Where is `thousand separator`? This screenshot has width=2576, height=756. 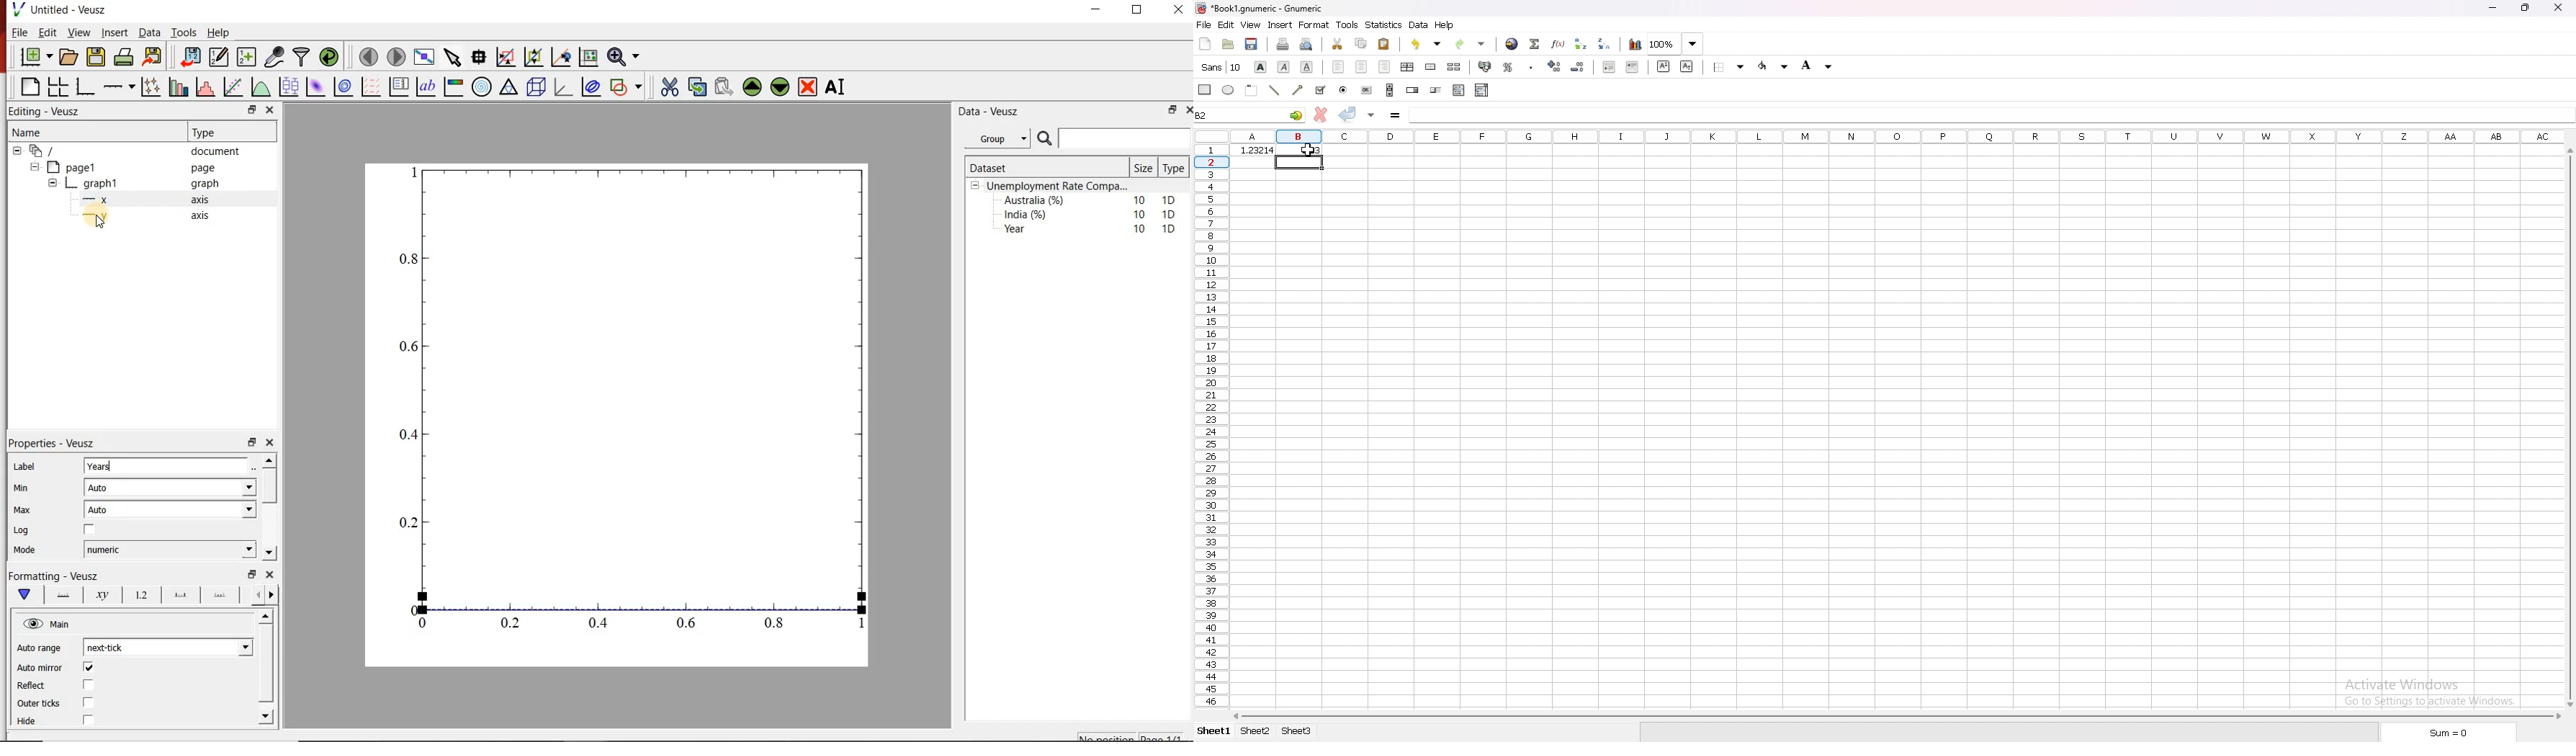 thousand separator is located at coordinates (1532, 66).